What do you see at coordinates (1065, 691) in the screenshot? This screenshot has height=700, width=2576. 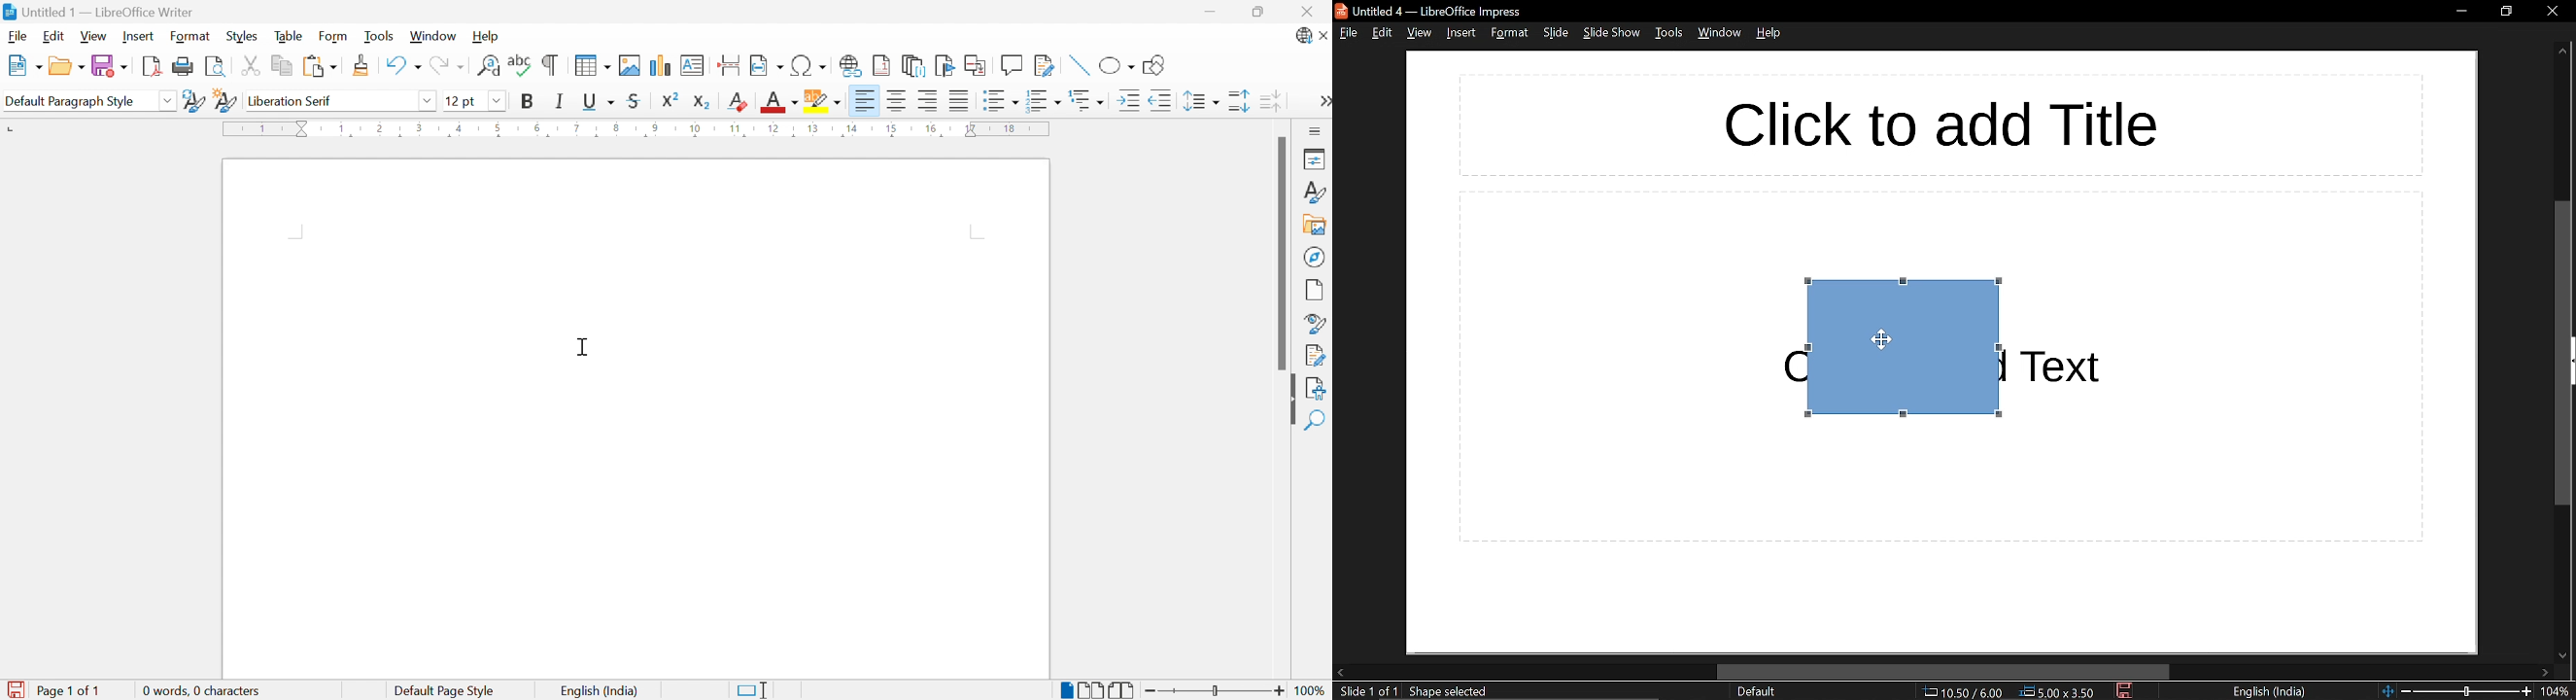 I see `Single-page break` at bounding box center [1065, 691].